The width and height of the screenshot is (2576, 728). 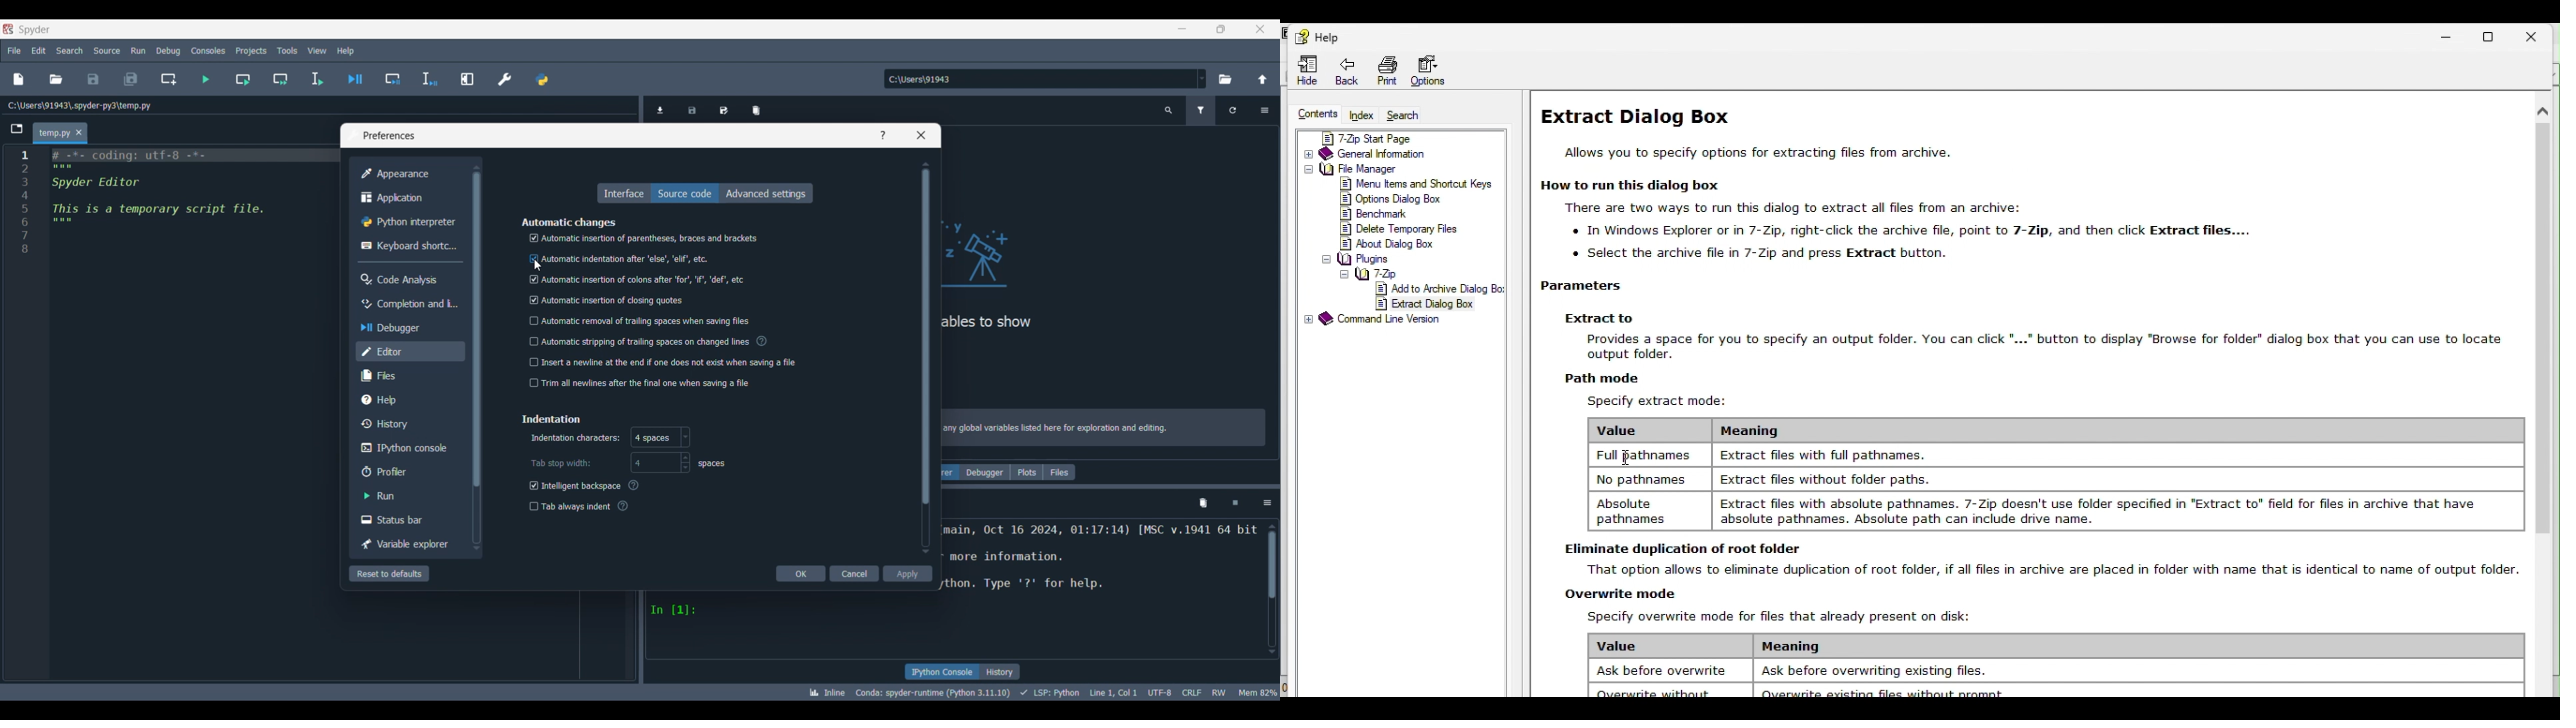 What do you see at coordinates (724, 109) in the screenshot?
I see `Save data as` at bounding box center [724, 109].